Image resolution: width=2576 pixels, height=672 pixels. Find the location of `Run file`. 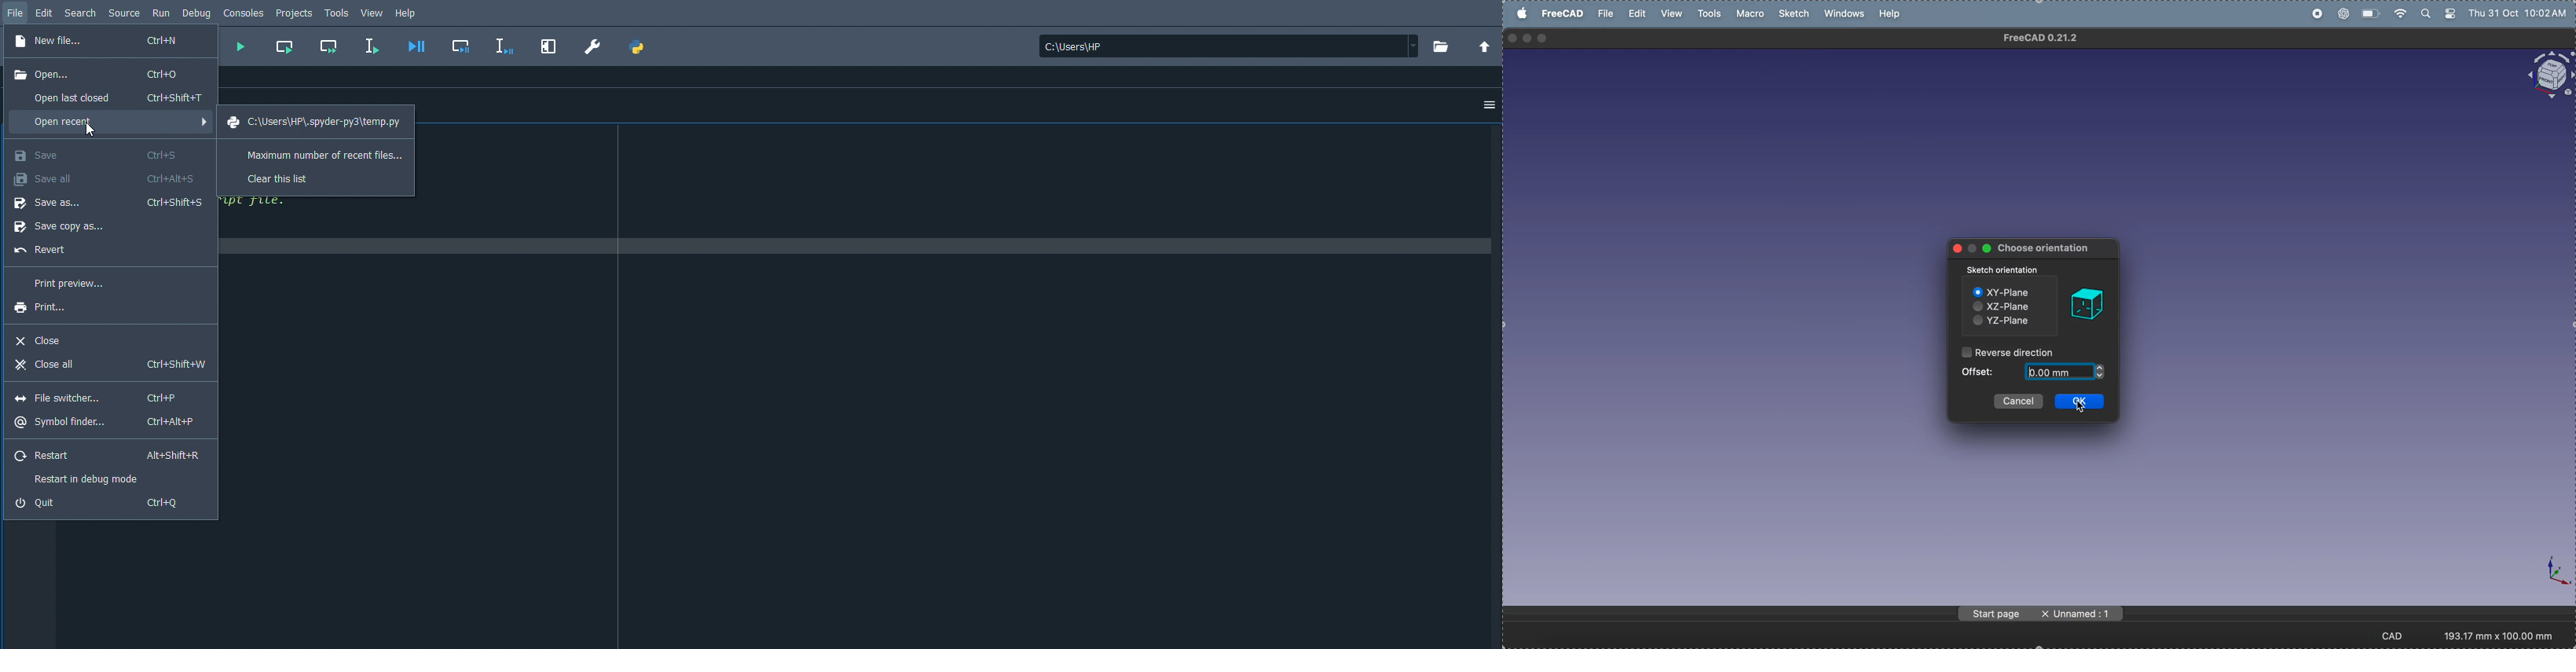

Run file is located at coordinates (240, 48).